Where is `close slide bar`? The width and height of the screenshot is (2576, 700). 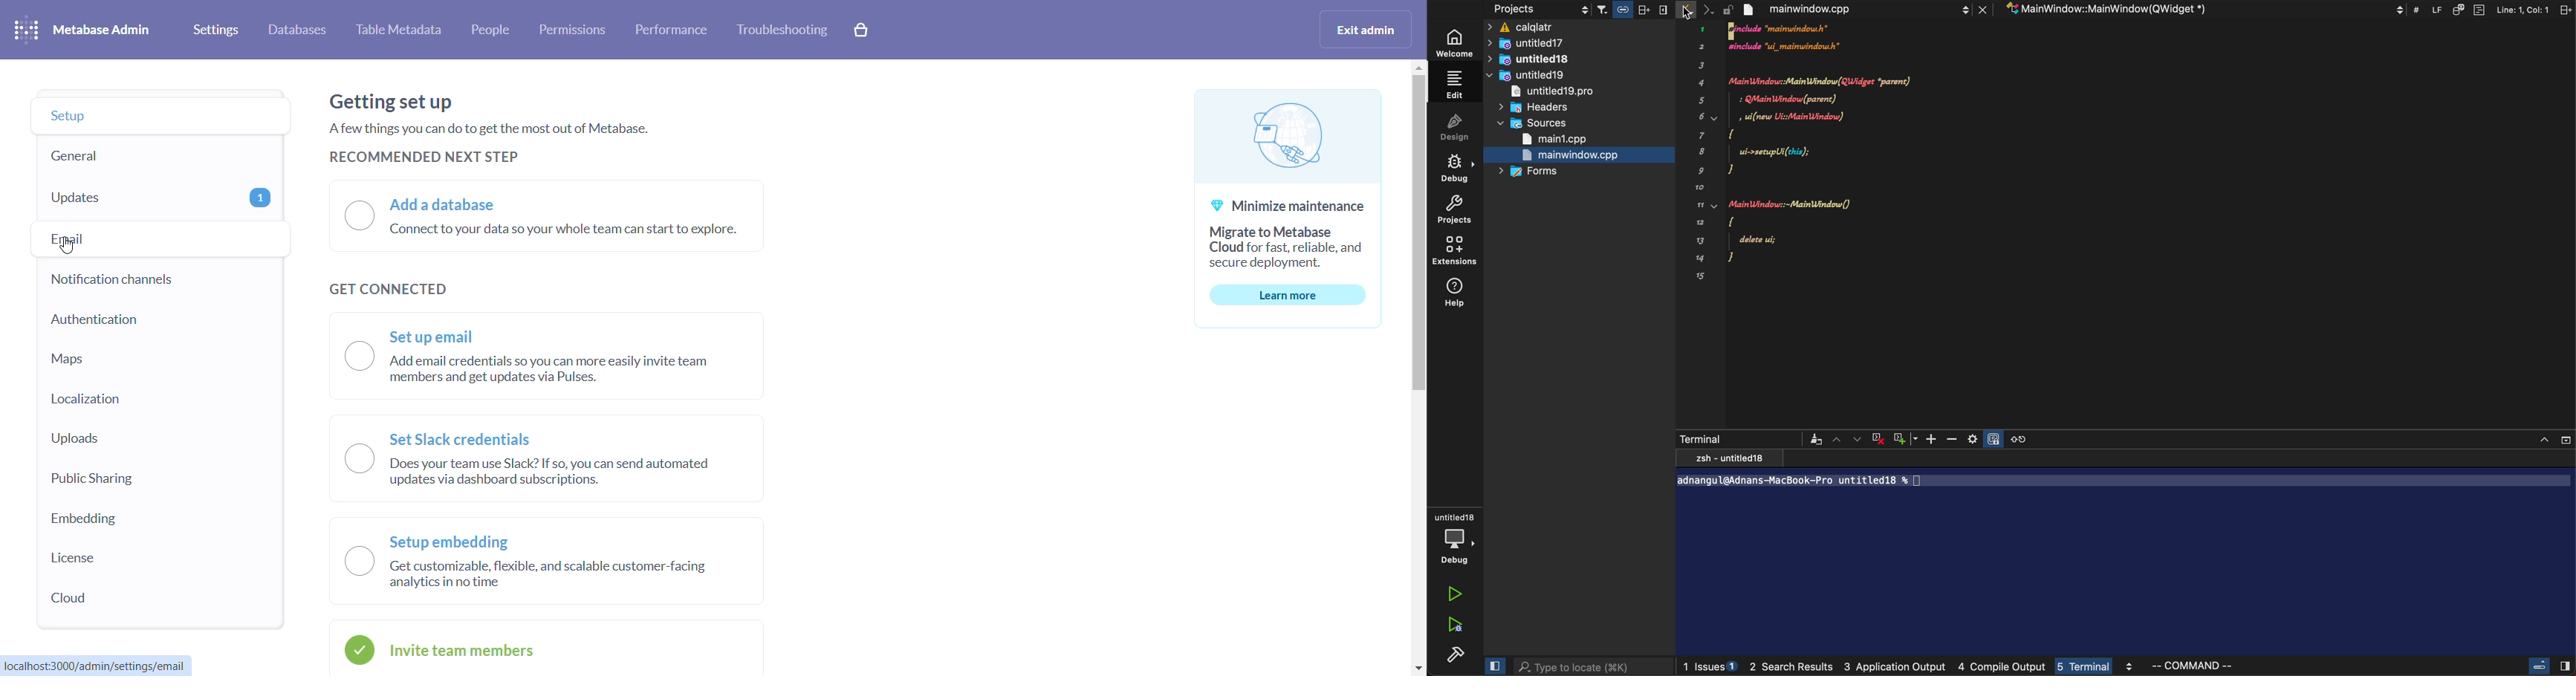 close slide bar is located at coordinates (1495, 665).